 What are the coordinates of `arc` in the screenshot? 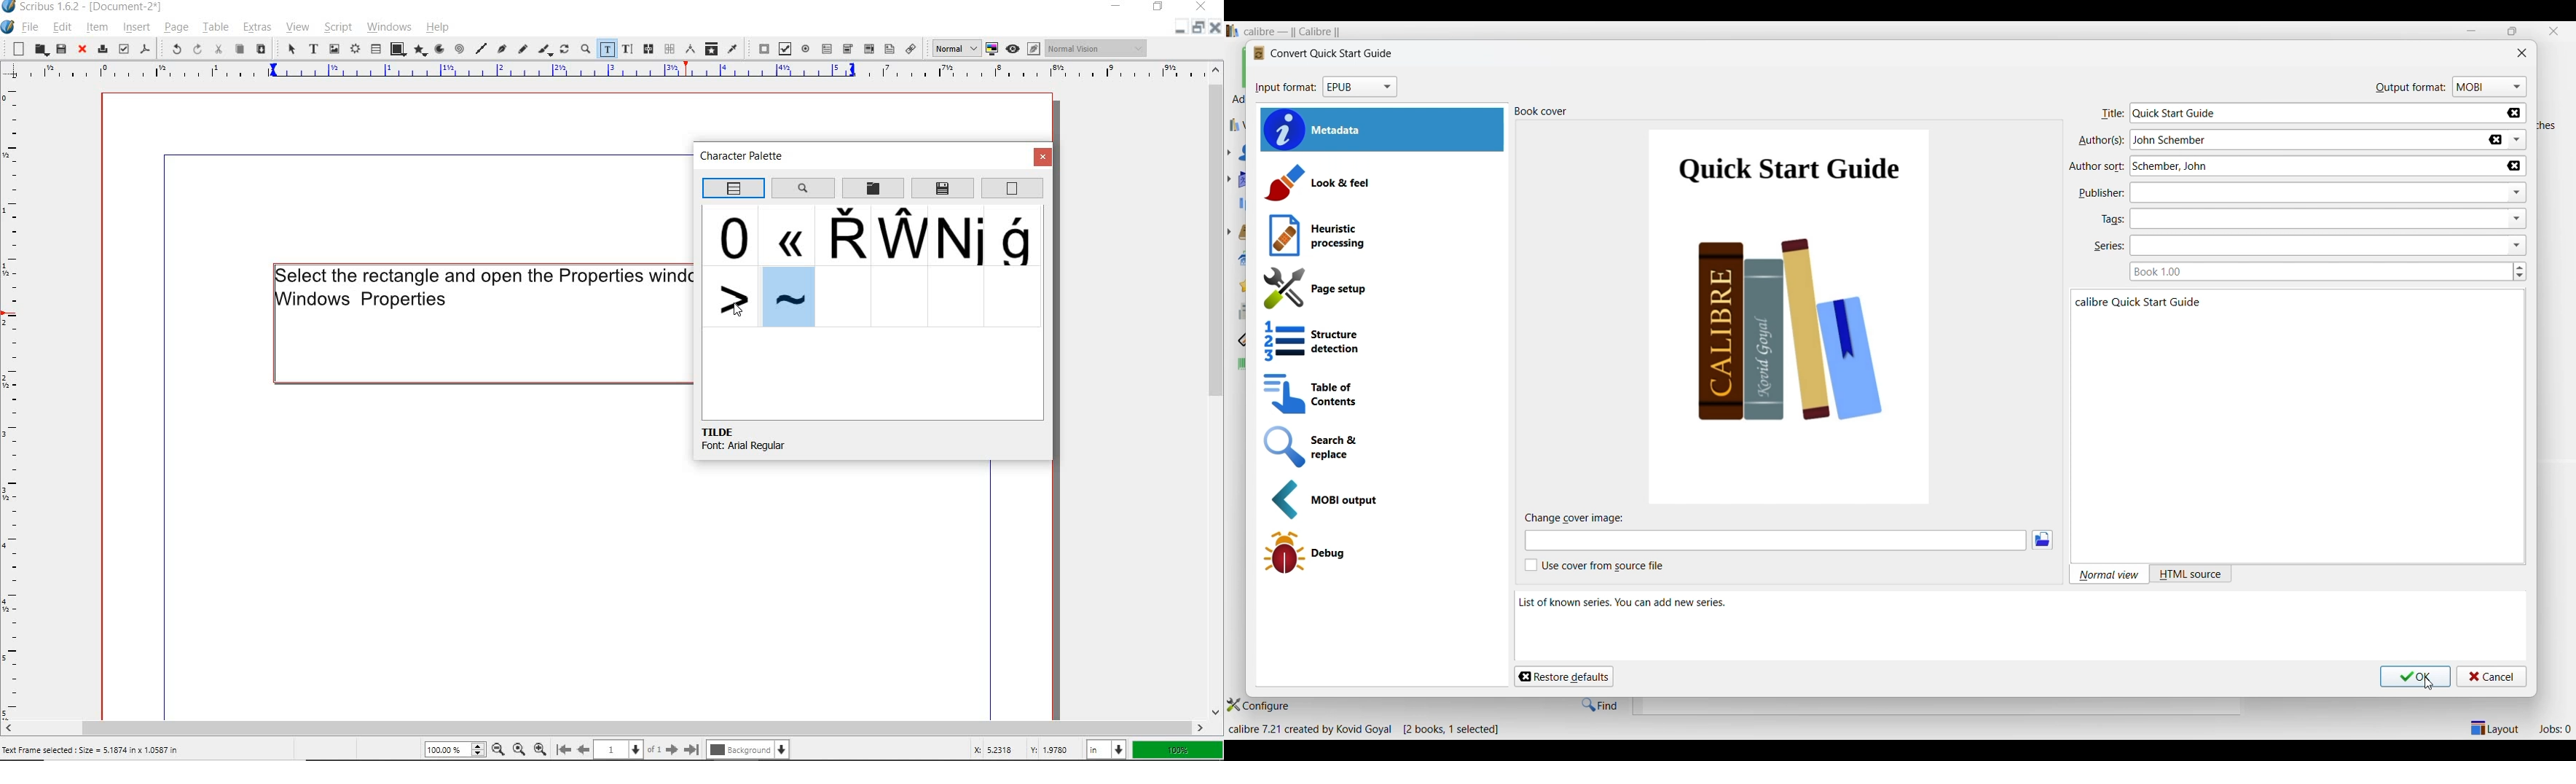 It's located at (439, 49).